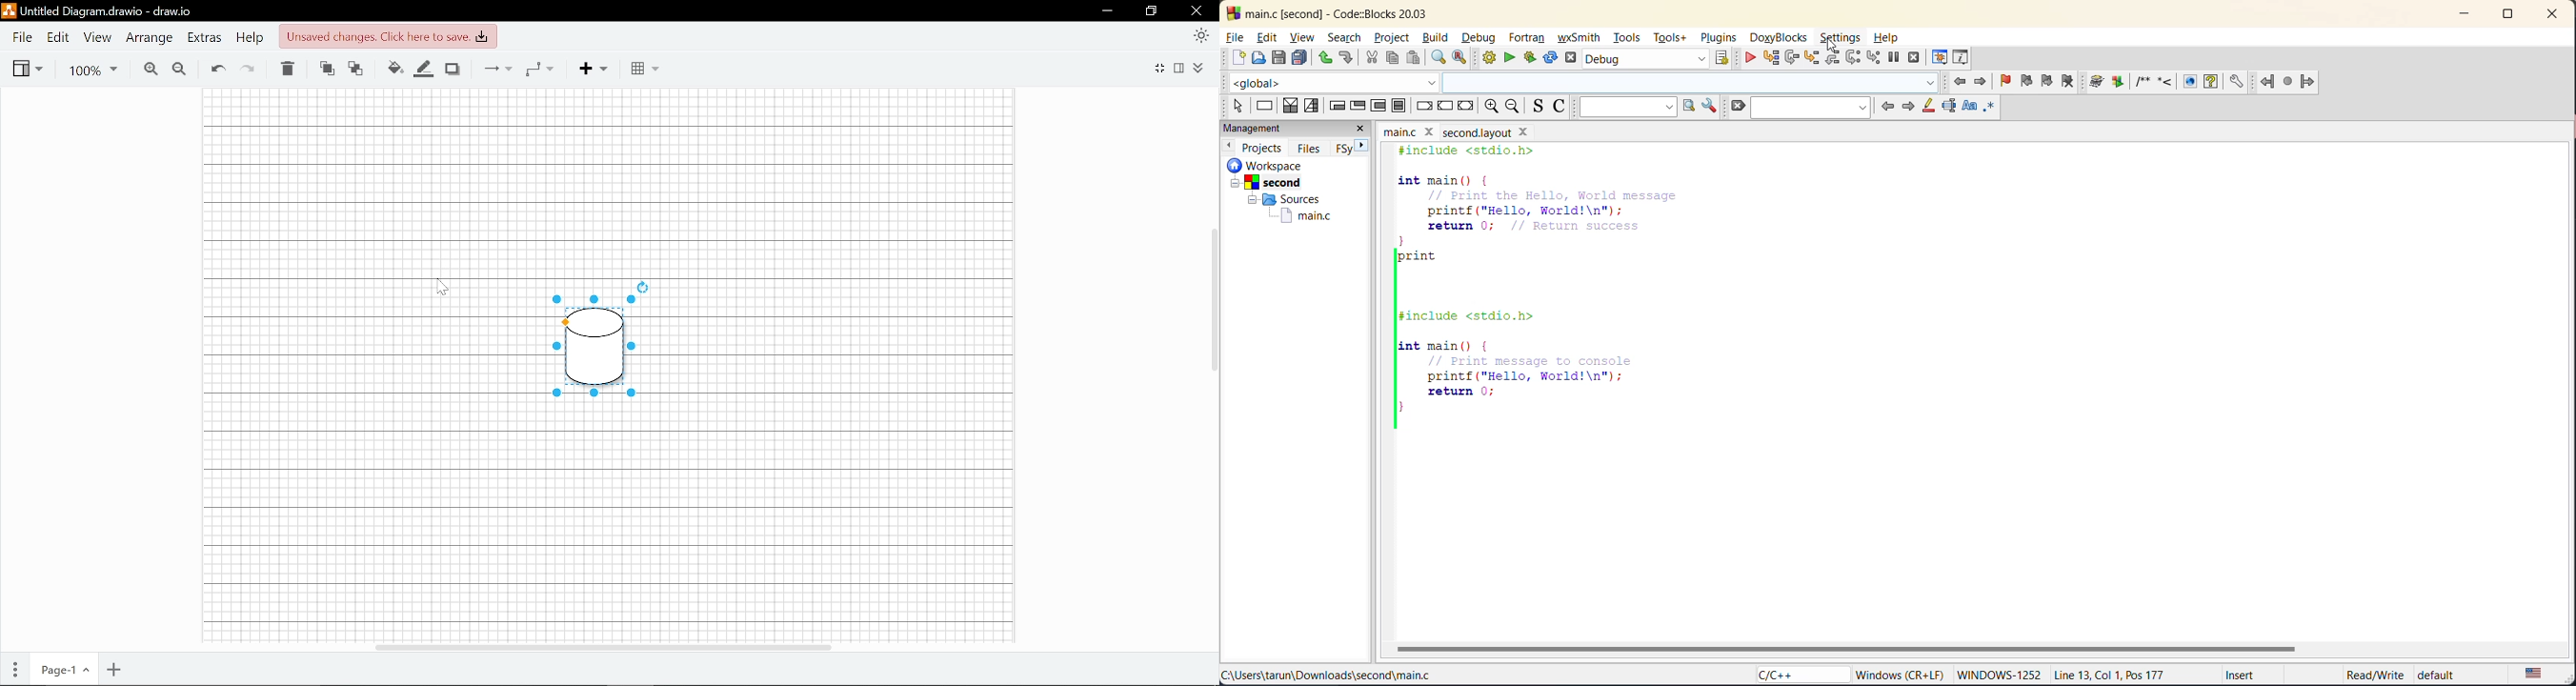  I want to click on run to cursor, so click(1770, 57).